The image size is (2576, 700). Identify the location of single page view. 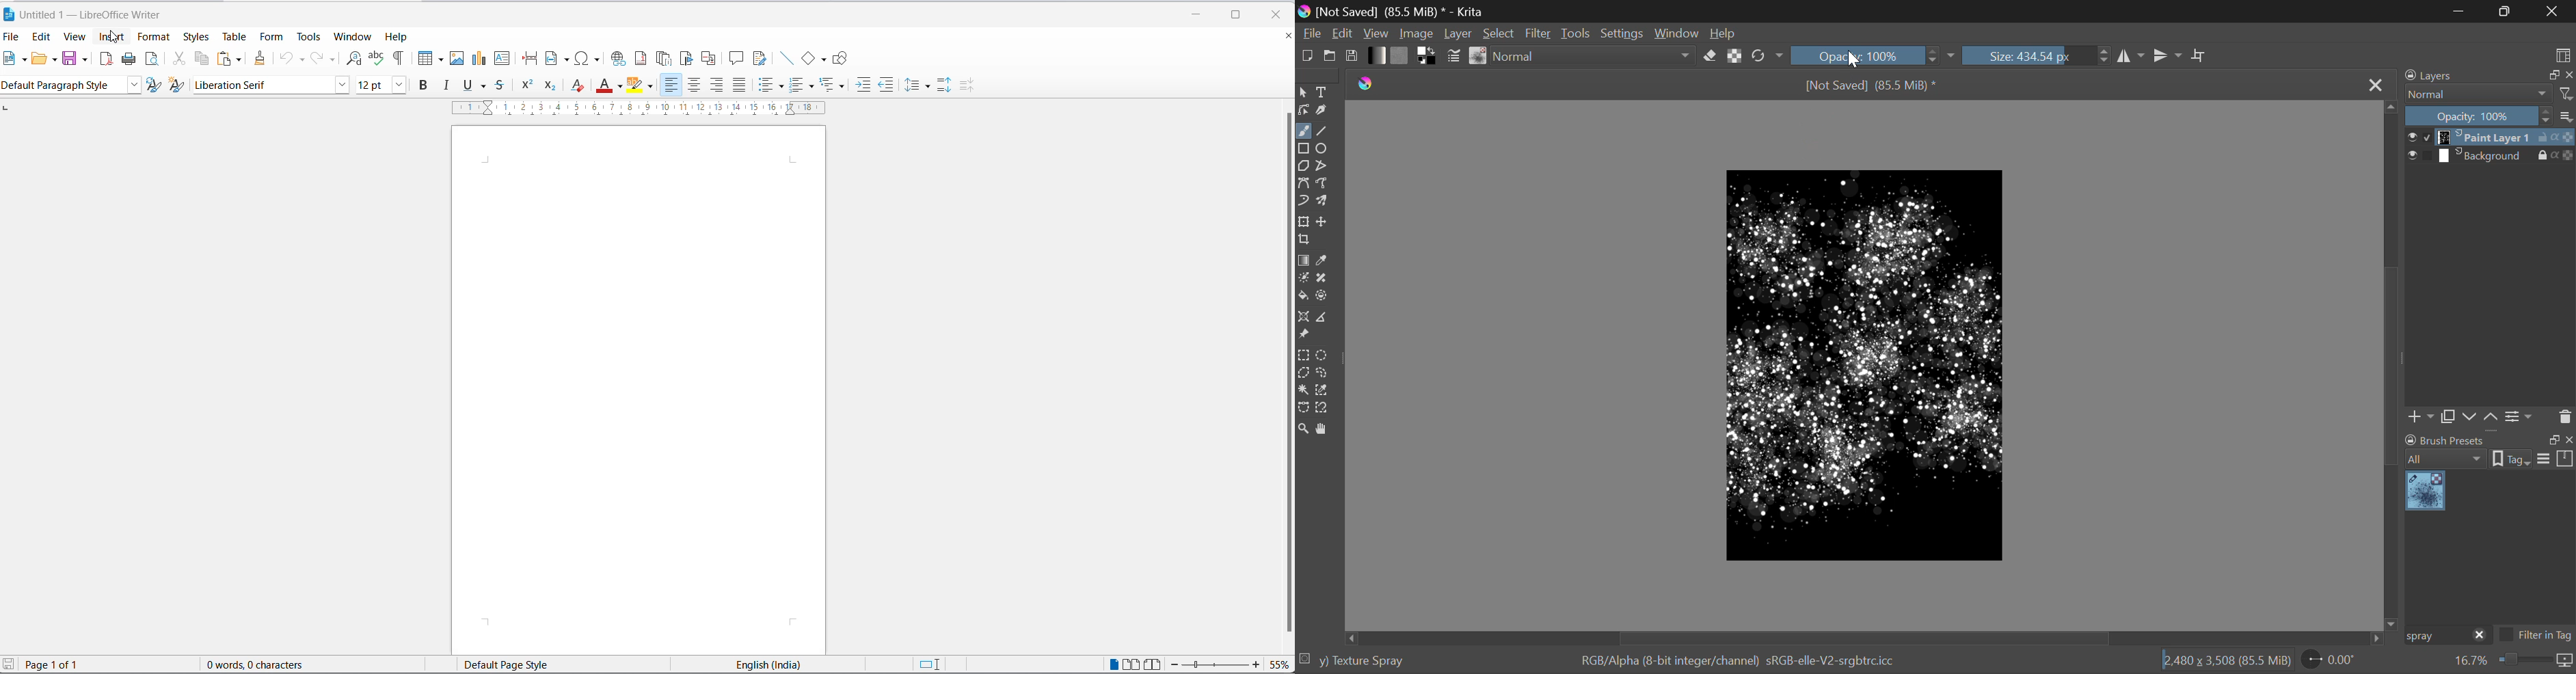
(1114, 664).